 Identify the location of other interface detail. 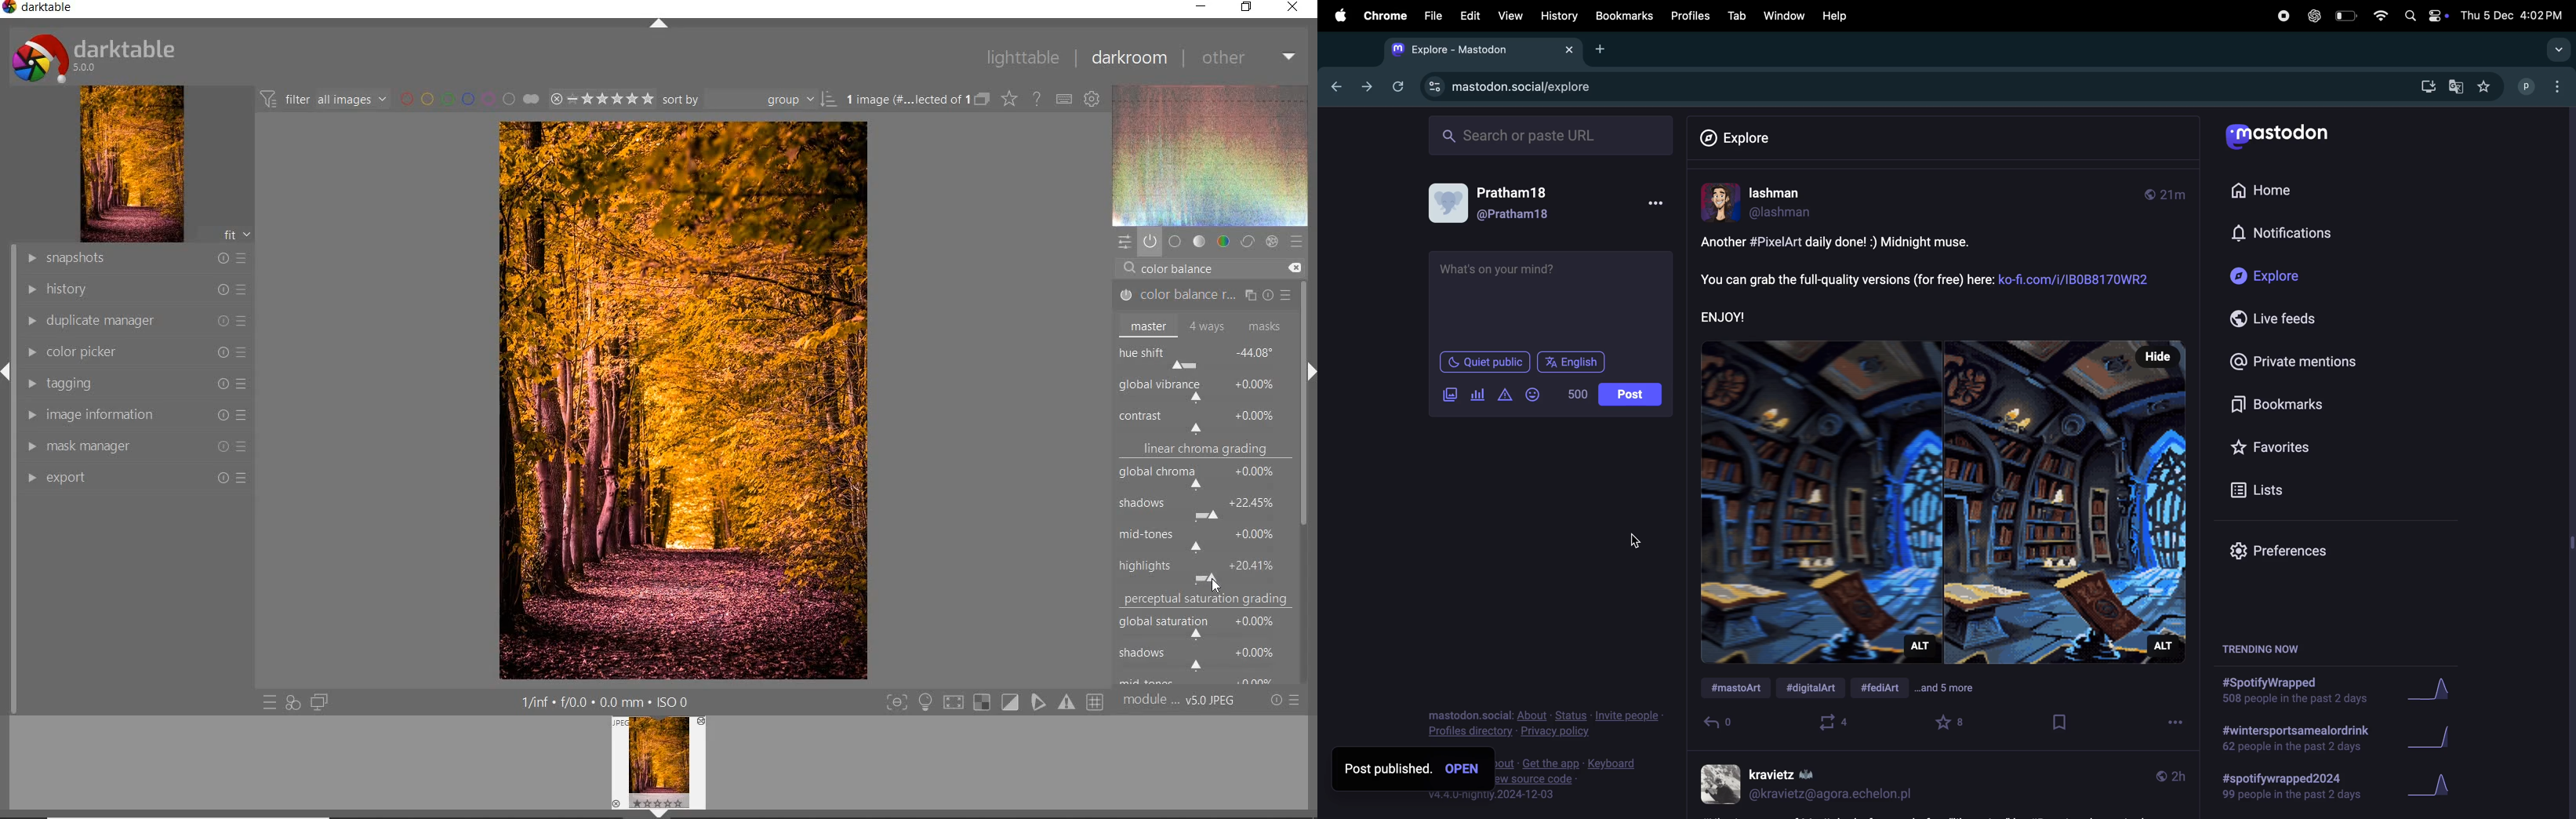
(608, 702).